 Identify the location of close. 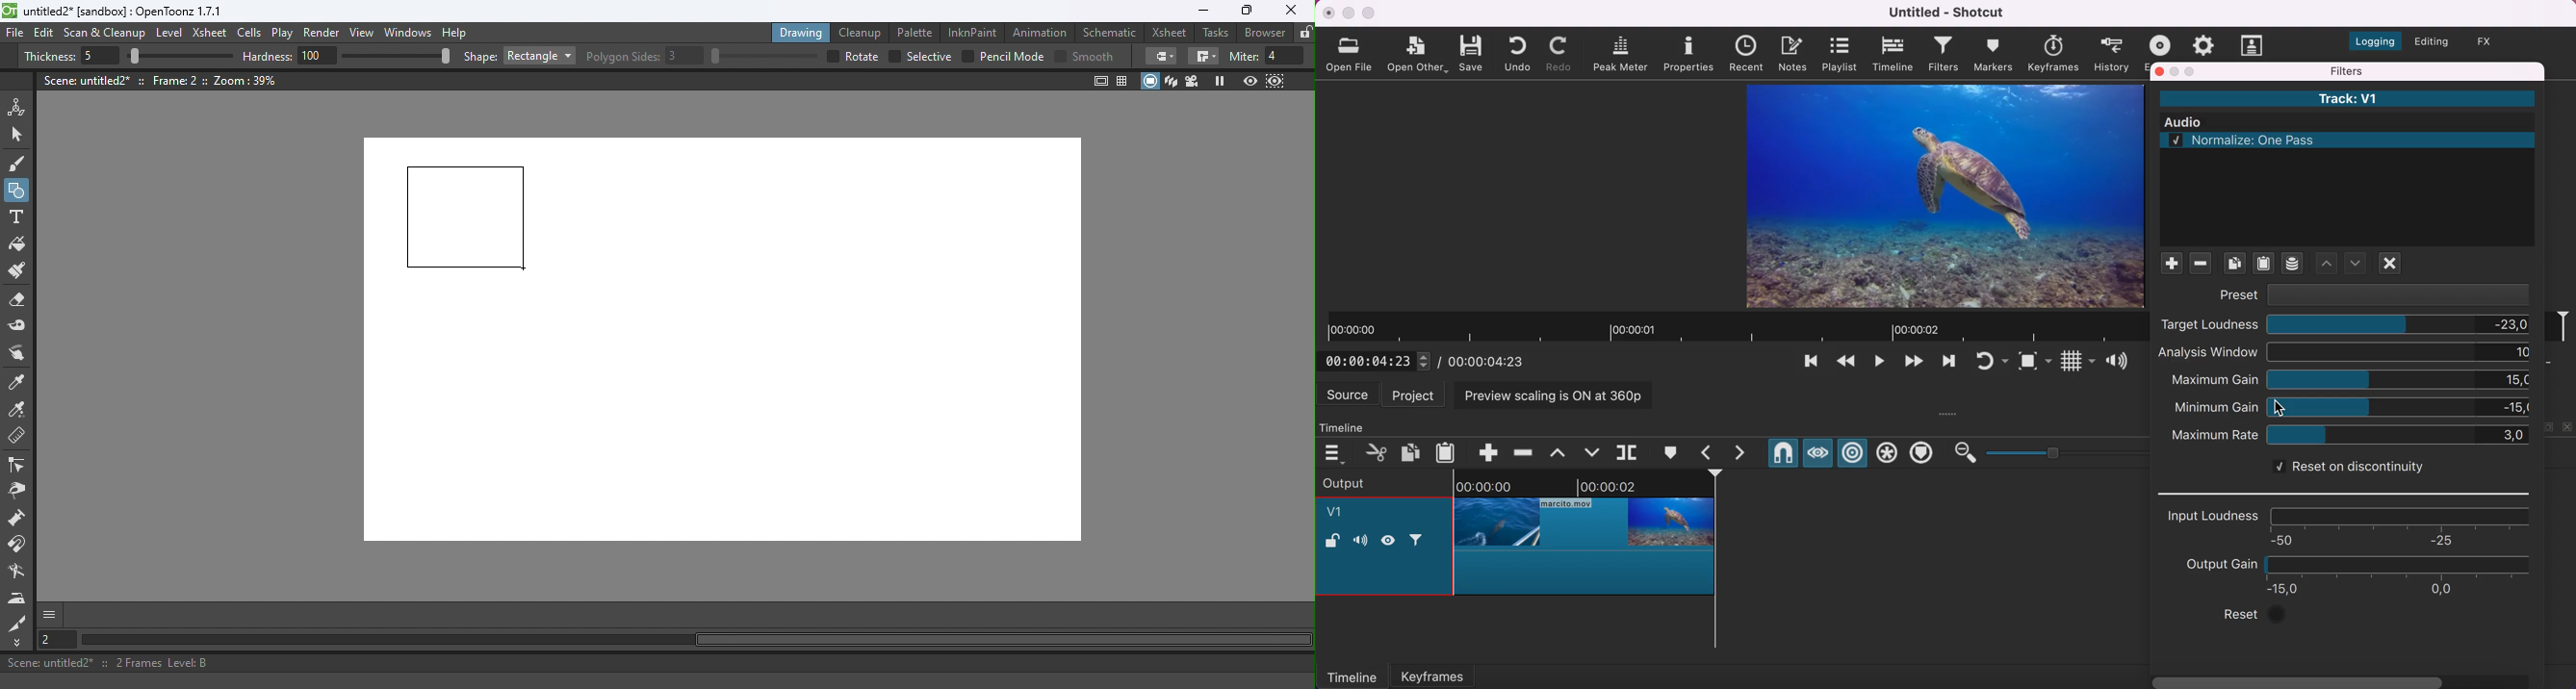
(2160, 71).